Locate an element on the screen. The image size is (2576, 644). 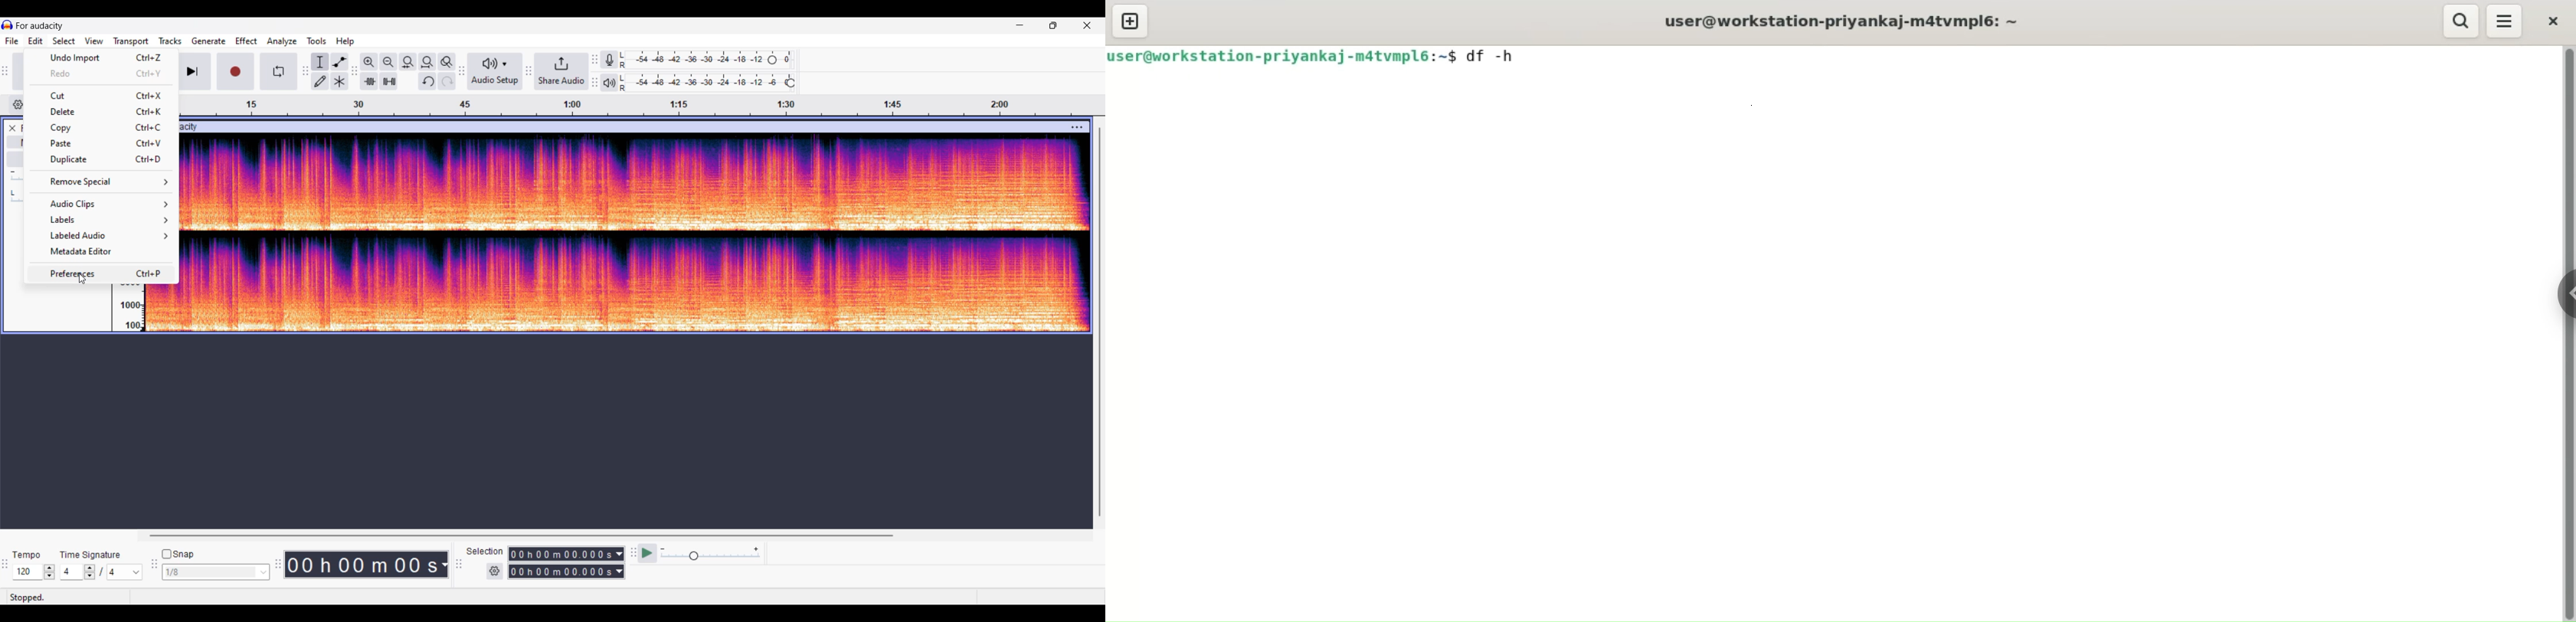
Labeled audio options is located at coordinates (103, 235).